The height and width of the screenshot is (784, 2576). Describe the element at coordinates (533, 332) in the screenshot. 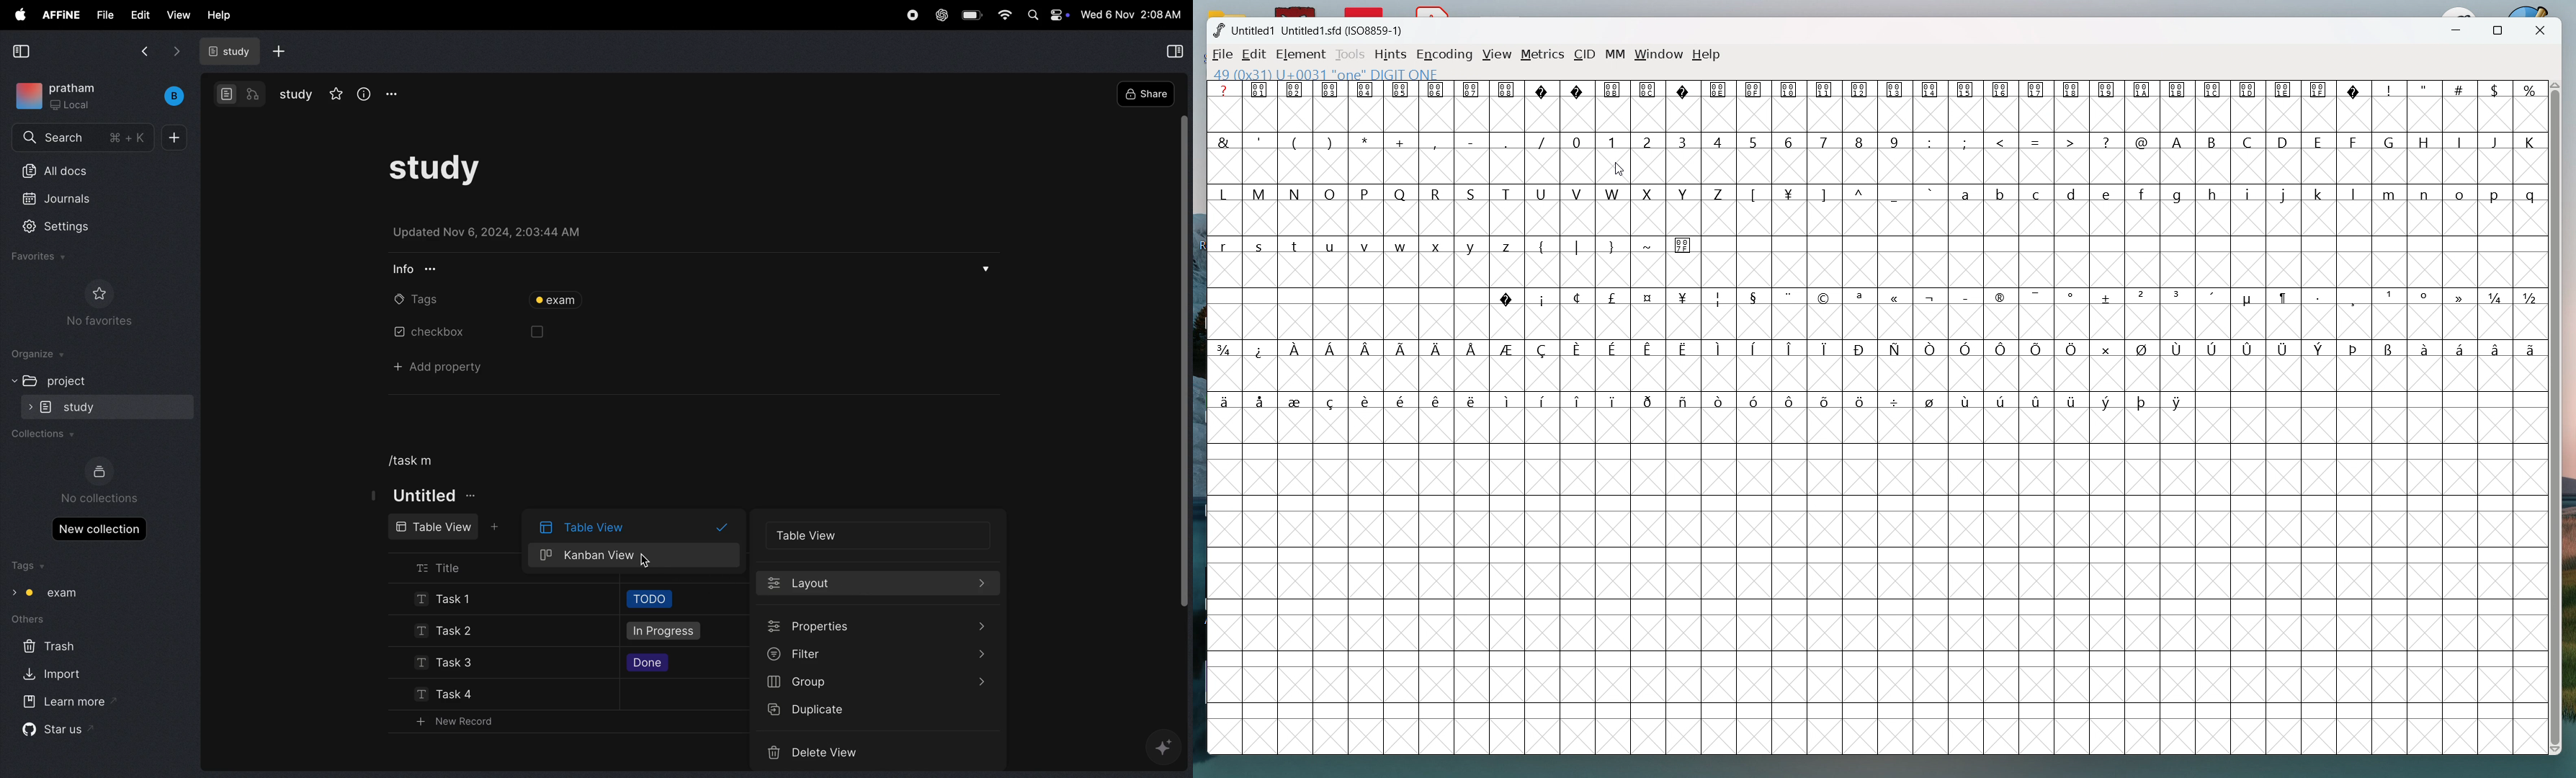

I see `box` at that location.